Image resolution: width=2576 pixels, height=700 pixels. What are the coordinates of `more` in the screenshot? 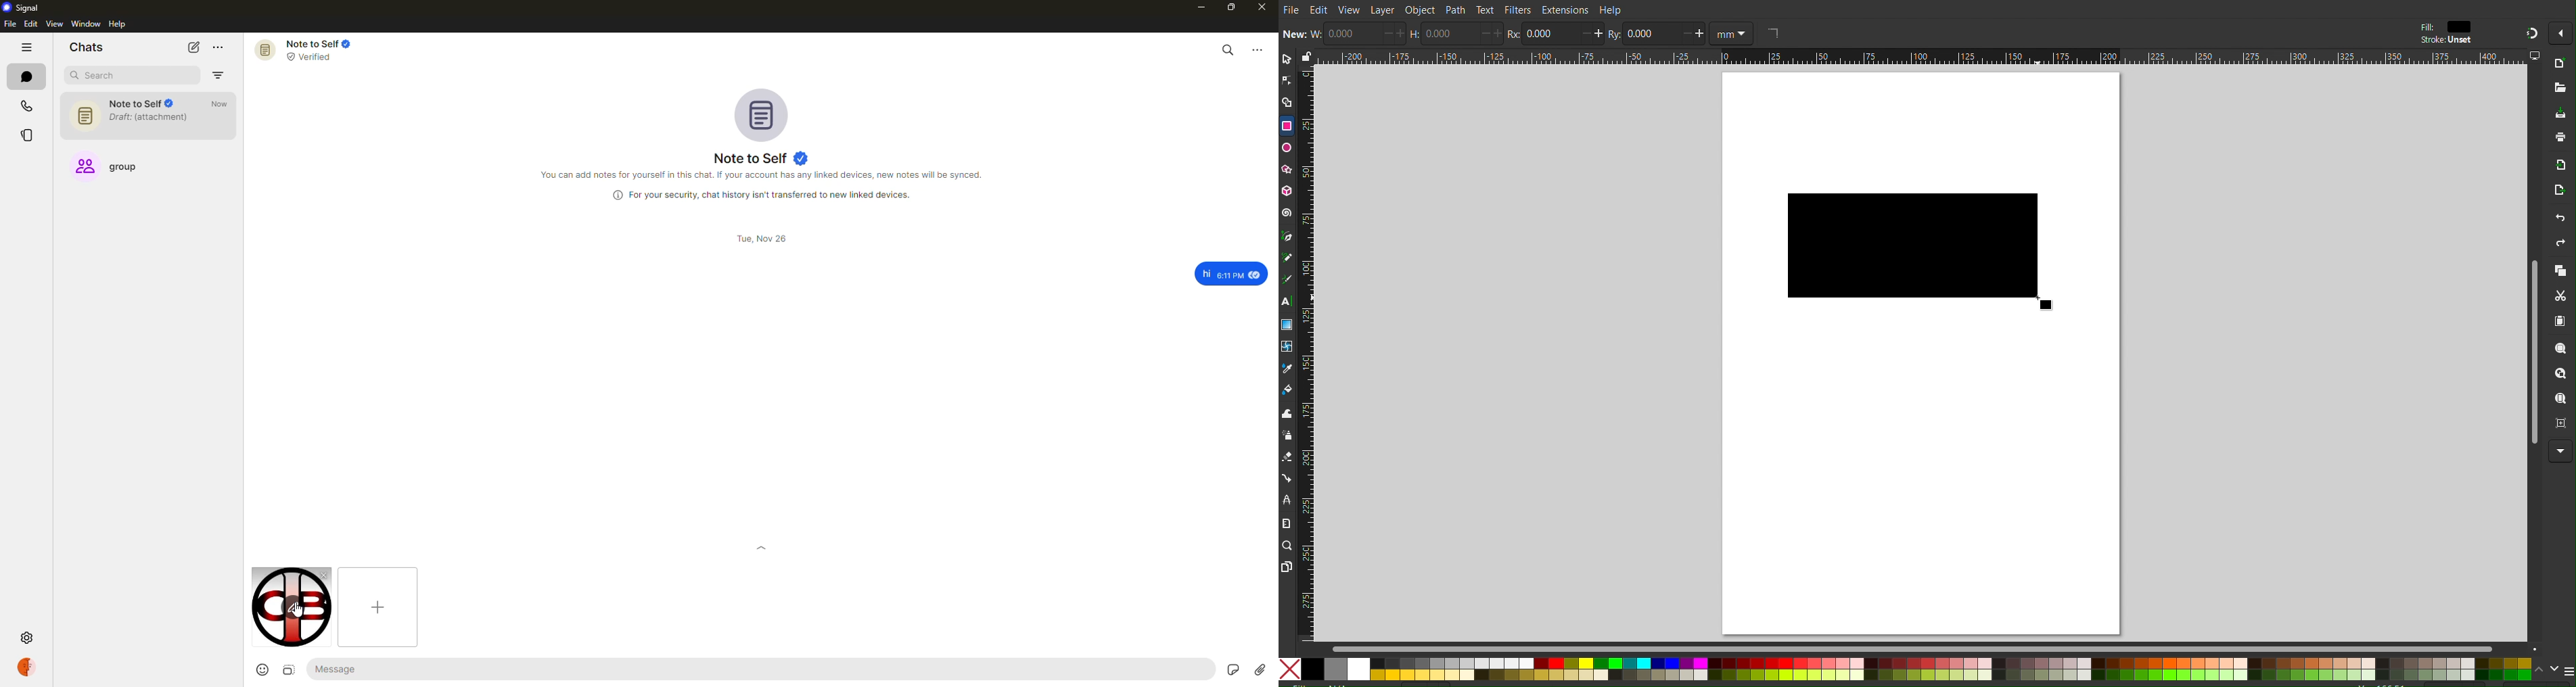 It's located at (1259, 47).